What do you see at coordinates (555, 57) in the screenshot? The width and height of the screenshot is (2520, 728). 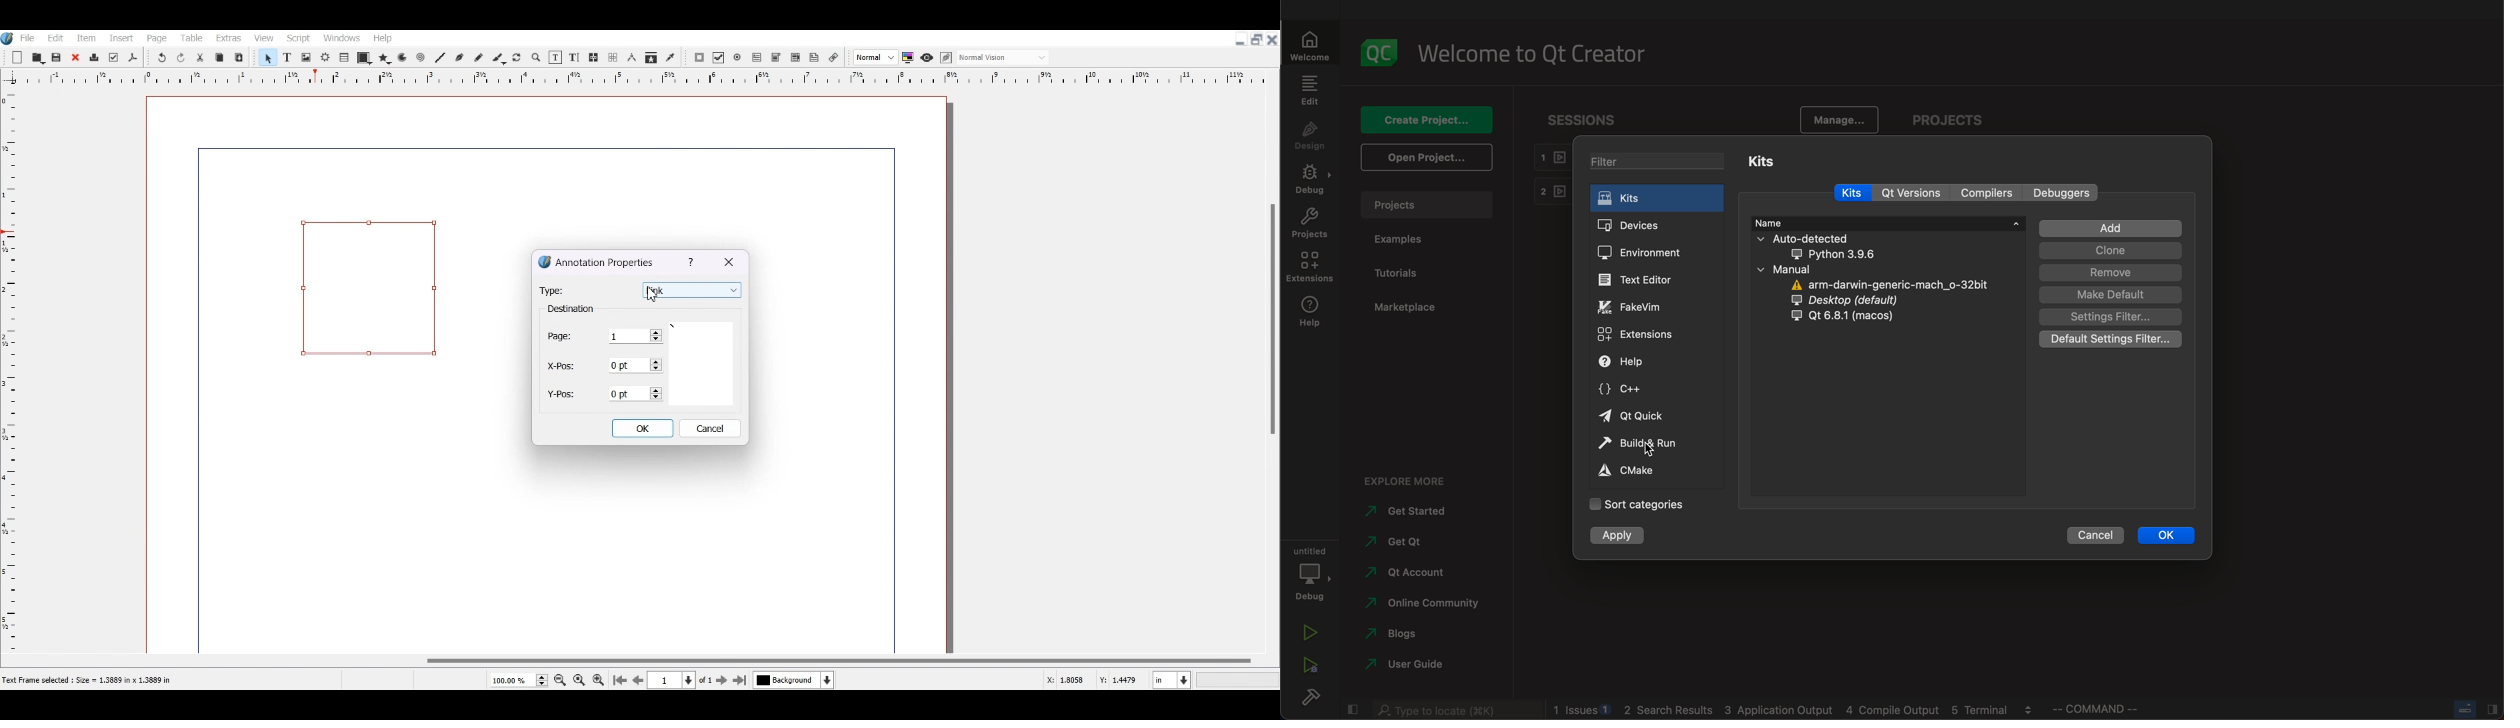 I see `Edit content of frame` at bounding box center [555, 57].